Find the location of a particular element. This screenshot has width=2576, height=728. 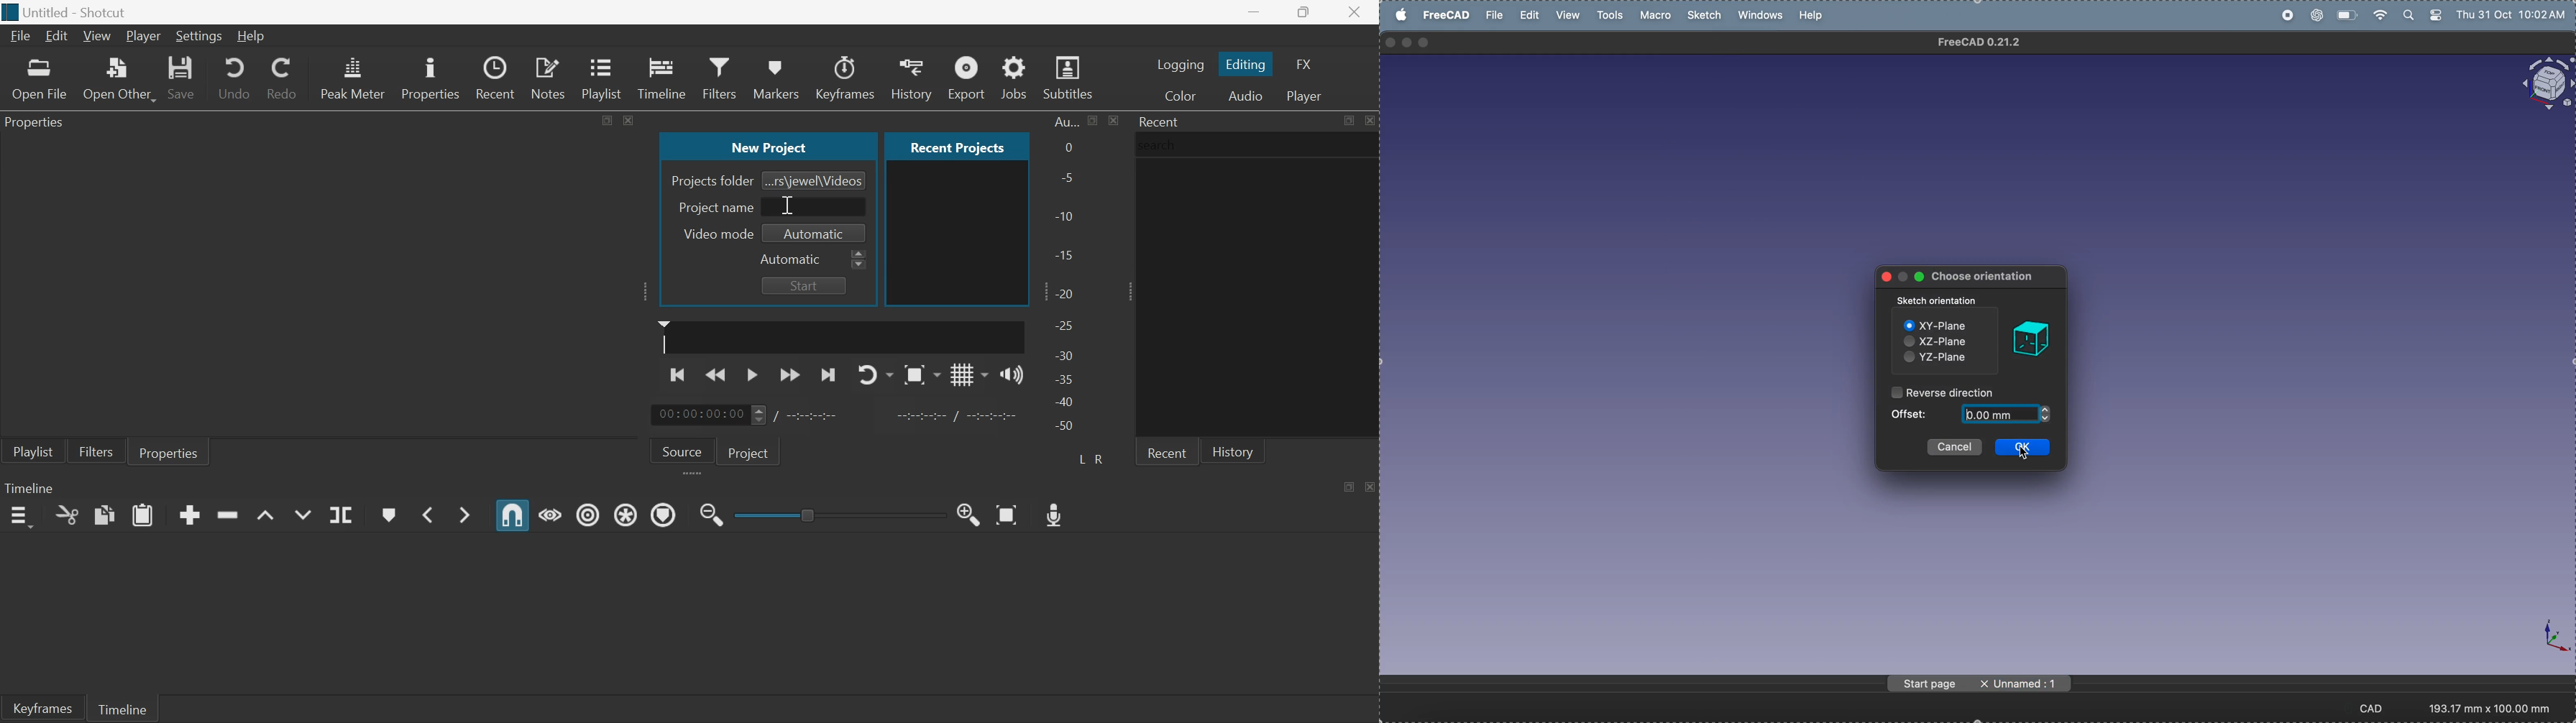

Checked Checkbox is located at coordinates (1908, 325).